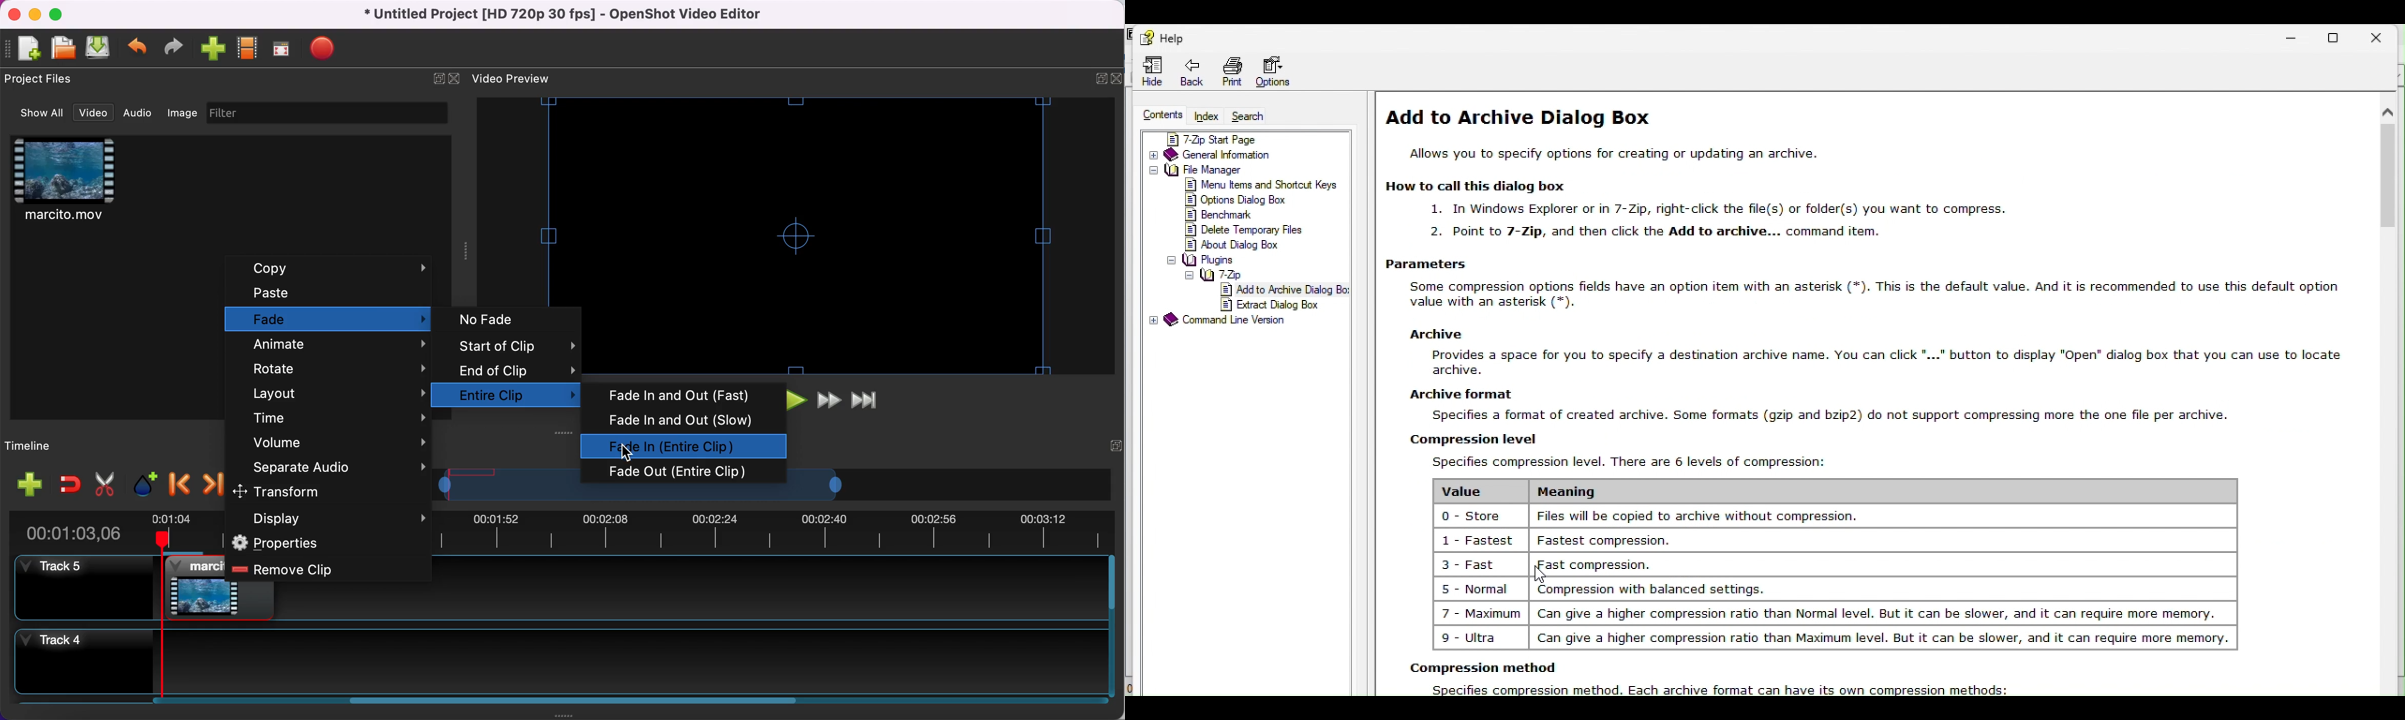 The width and height of the screenshot is (2408, 728). What do you see at coordinates (91, 112) in the screenshot?
I see `video` at bounding box center [91, 112].